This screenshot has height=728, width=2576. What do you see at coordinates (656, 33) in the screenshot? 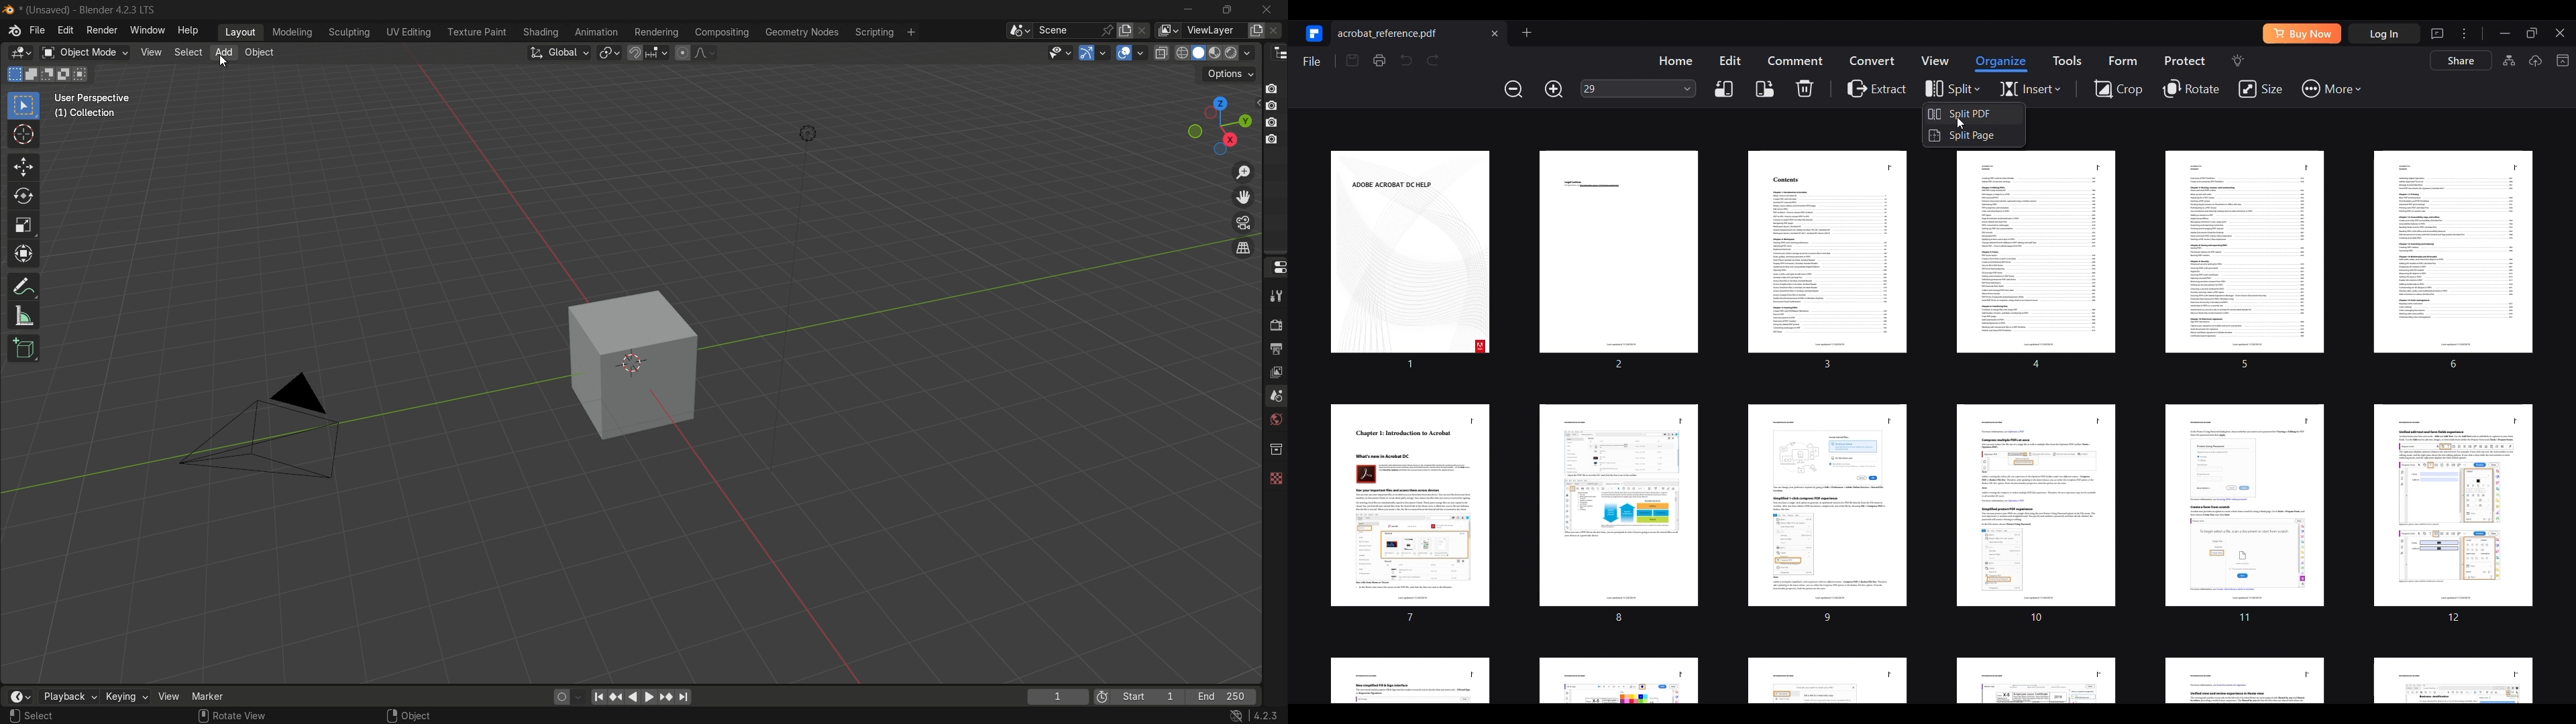
I see `rendering menu` at bounding box center [656, 33].